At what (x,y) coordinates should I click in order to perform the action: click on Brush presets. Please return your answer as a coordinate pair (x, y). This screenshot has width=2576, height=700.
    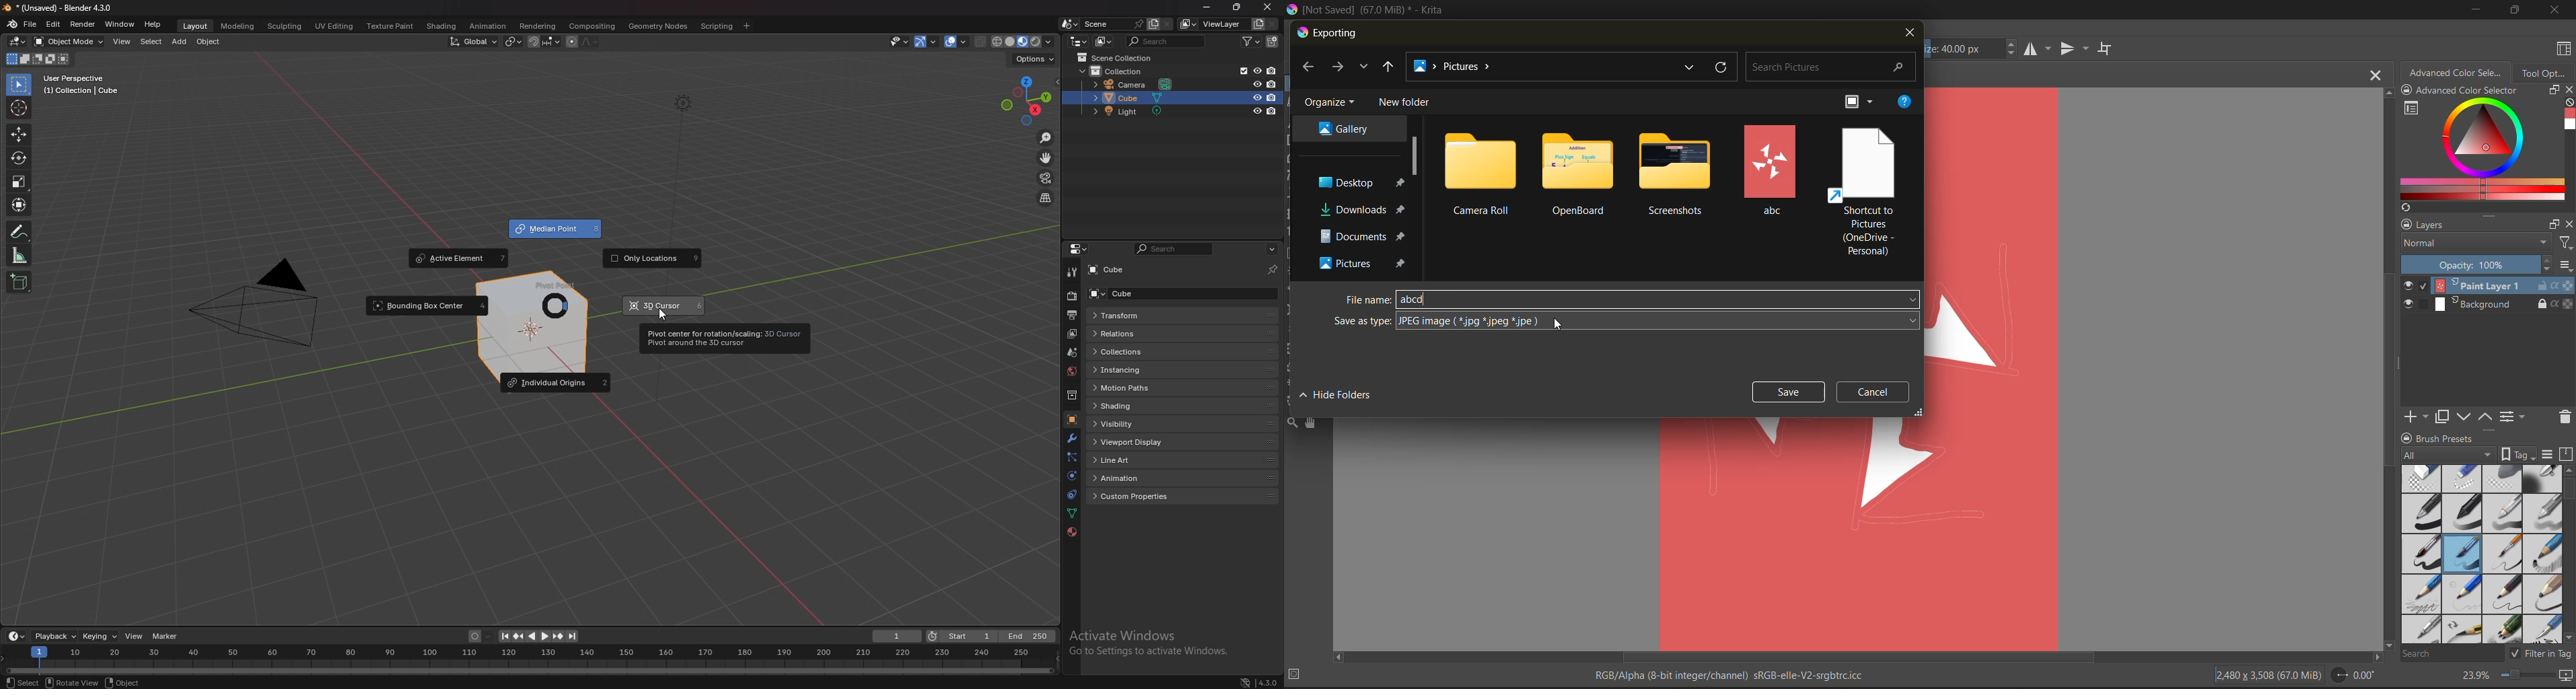
    Looking at the image, I should click on (2466, 439).